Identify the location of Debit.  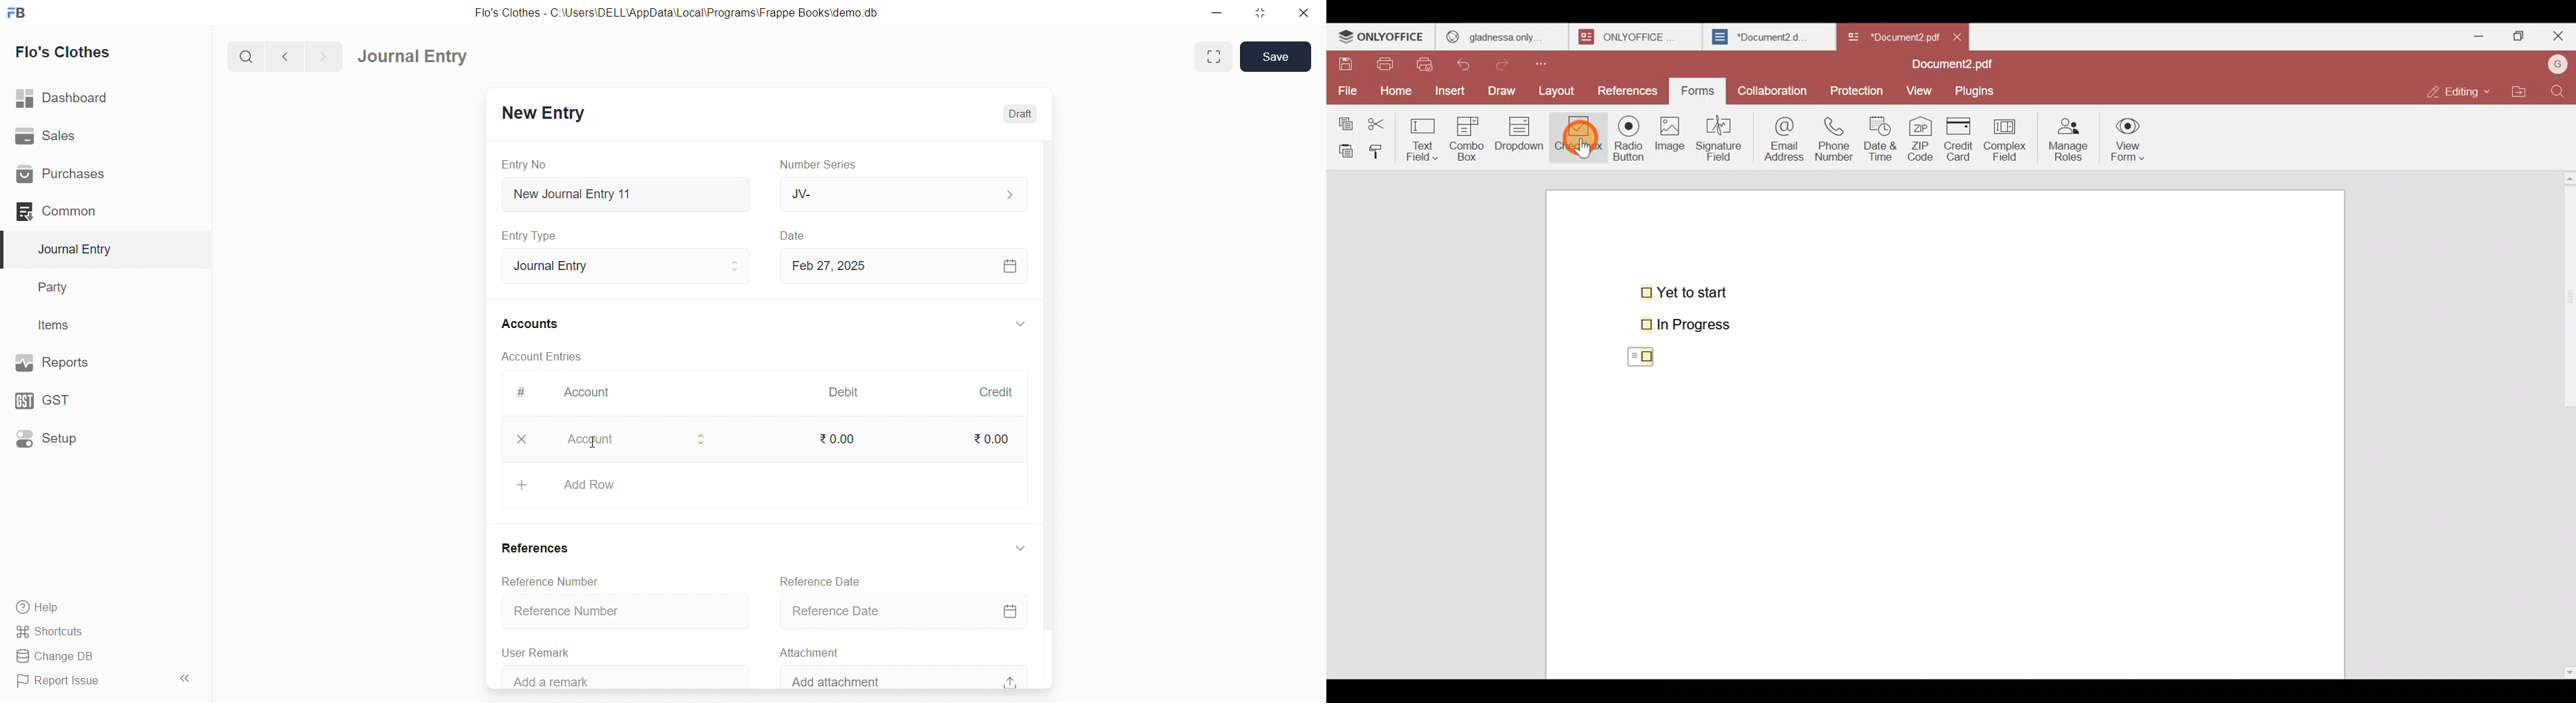
(846, 391).